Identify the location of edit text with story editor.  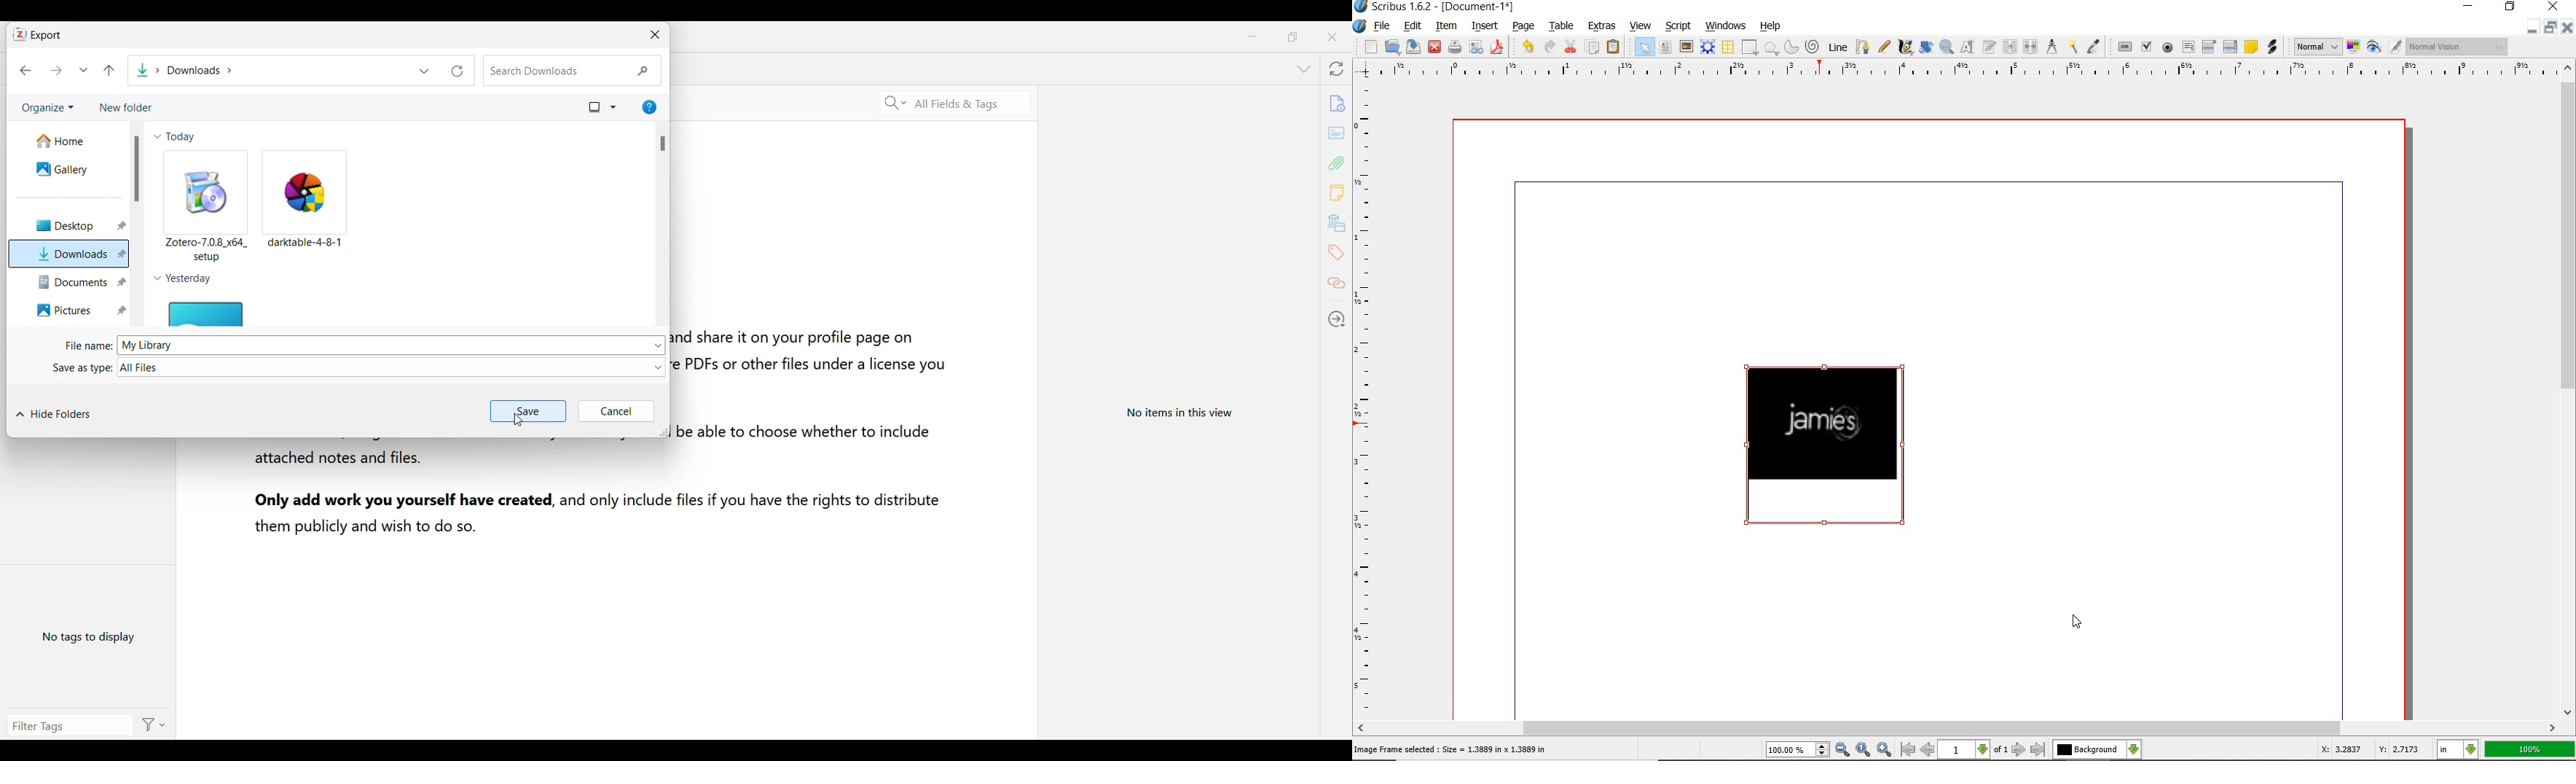
(1989, 46).